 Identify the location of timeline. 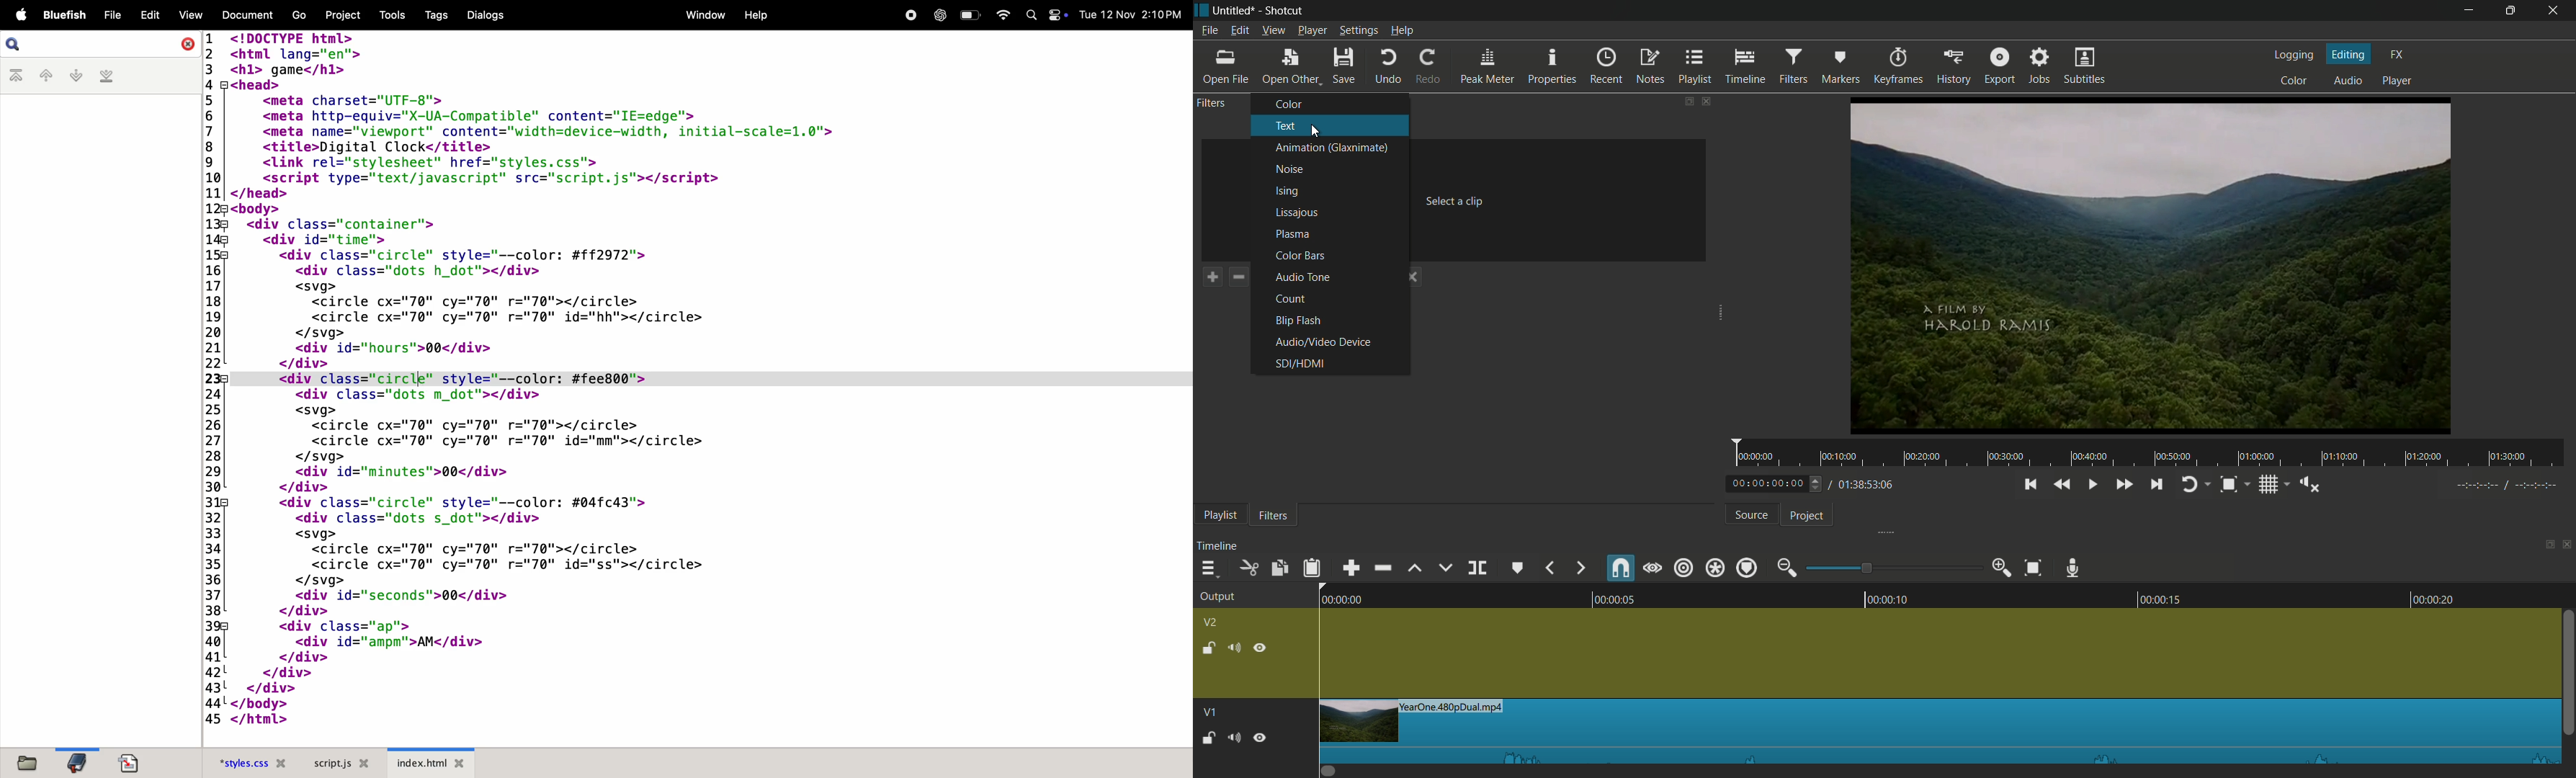
(1218, 547).